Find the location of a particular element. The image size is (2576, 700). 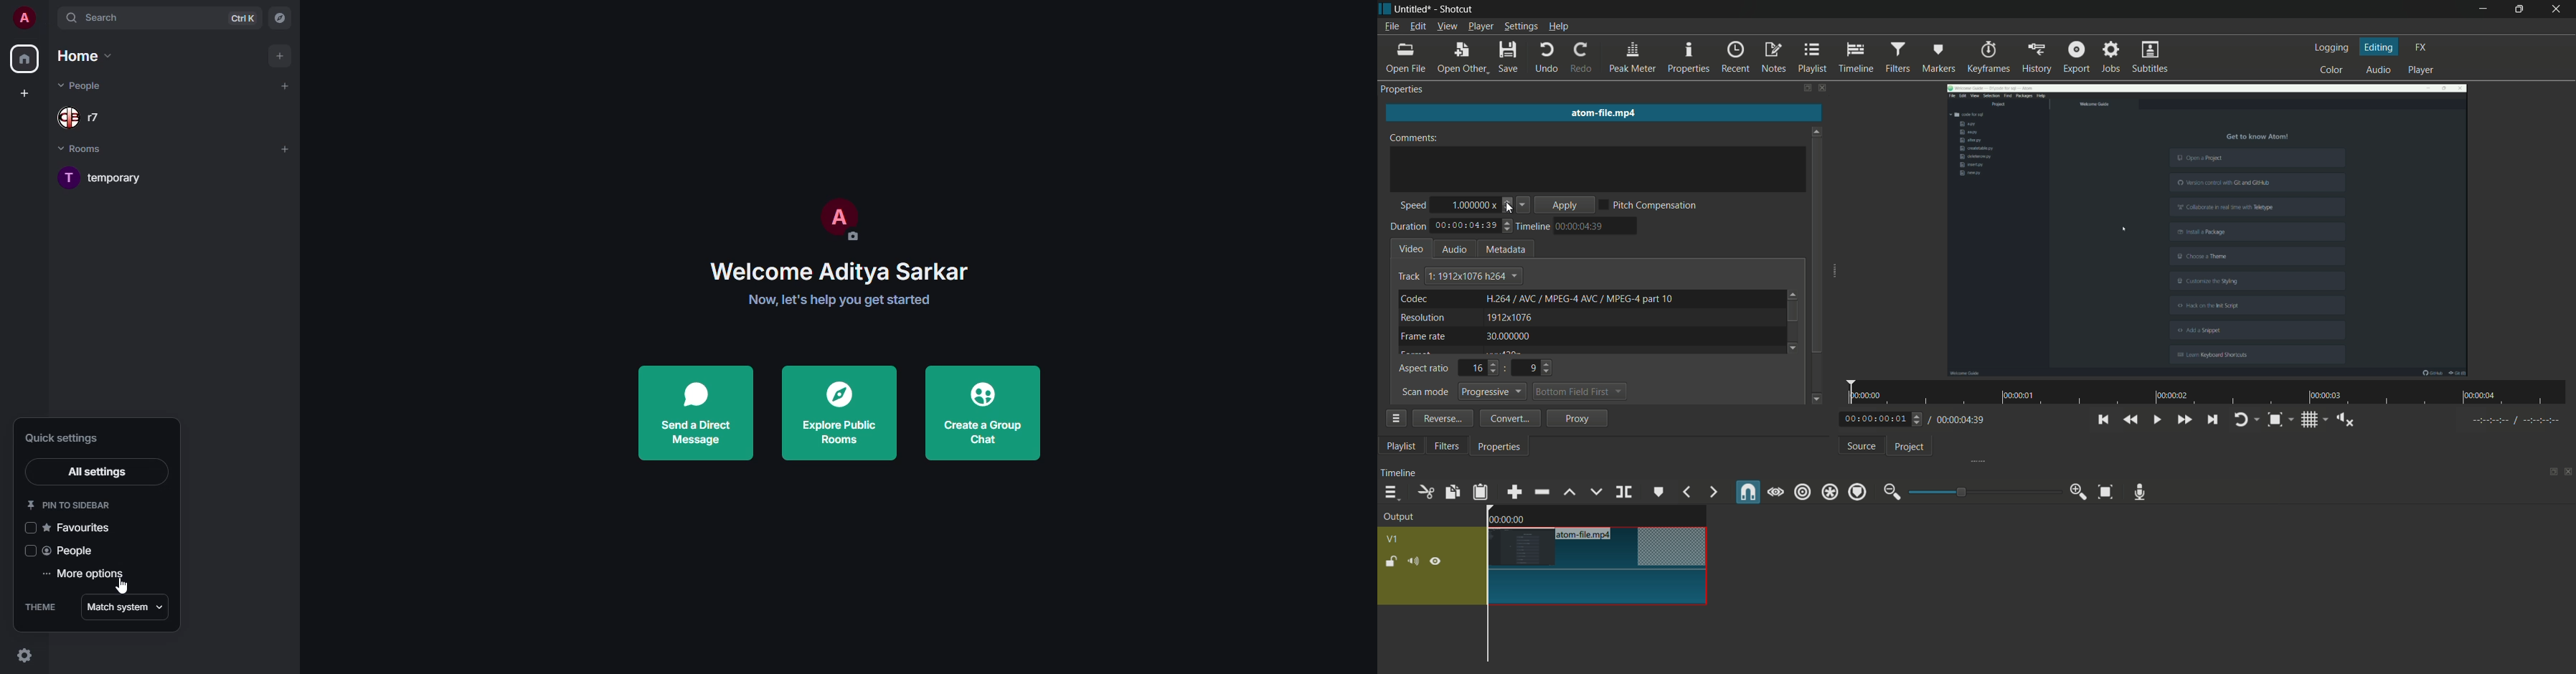

playlist is located at coordinates (1812, 57).